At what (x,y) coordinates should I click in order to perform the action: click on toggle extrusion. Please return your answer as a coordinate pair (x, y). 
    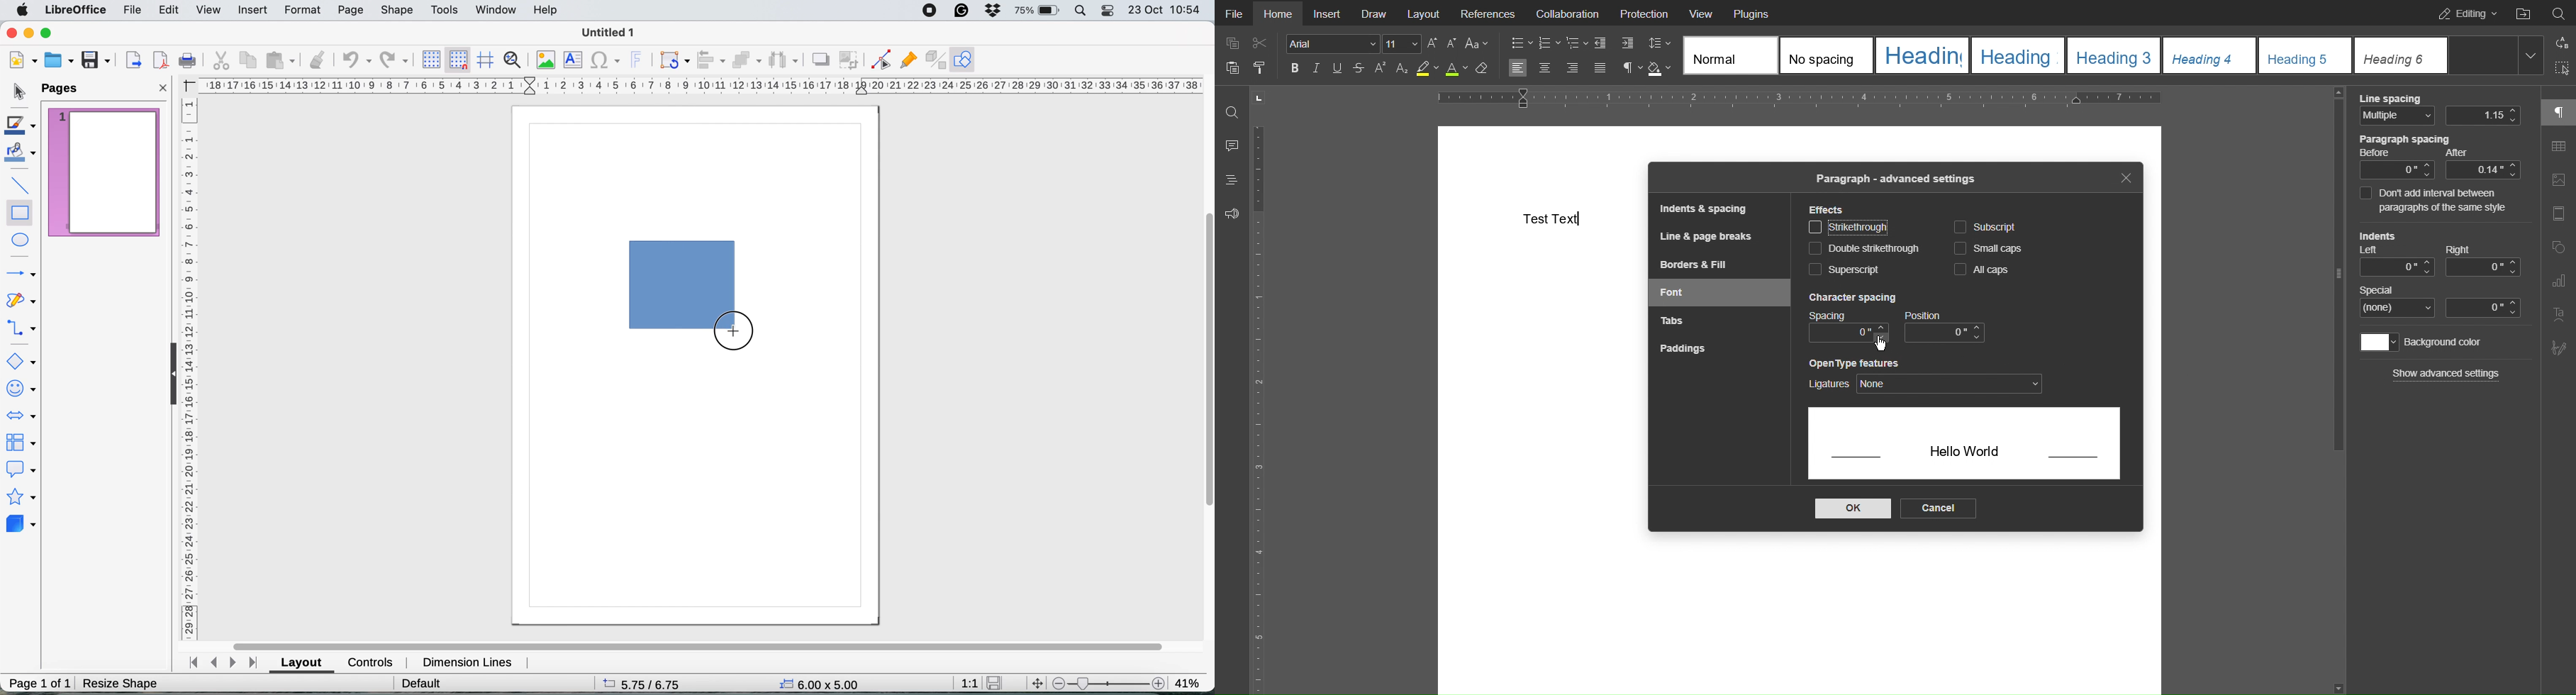
    Looking at the image, I should click on (933, 60).